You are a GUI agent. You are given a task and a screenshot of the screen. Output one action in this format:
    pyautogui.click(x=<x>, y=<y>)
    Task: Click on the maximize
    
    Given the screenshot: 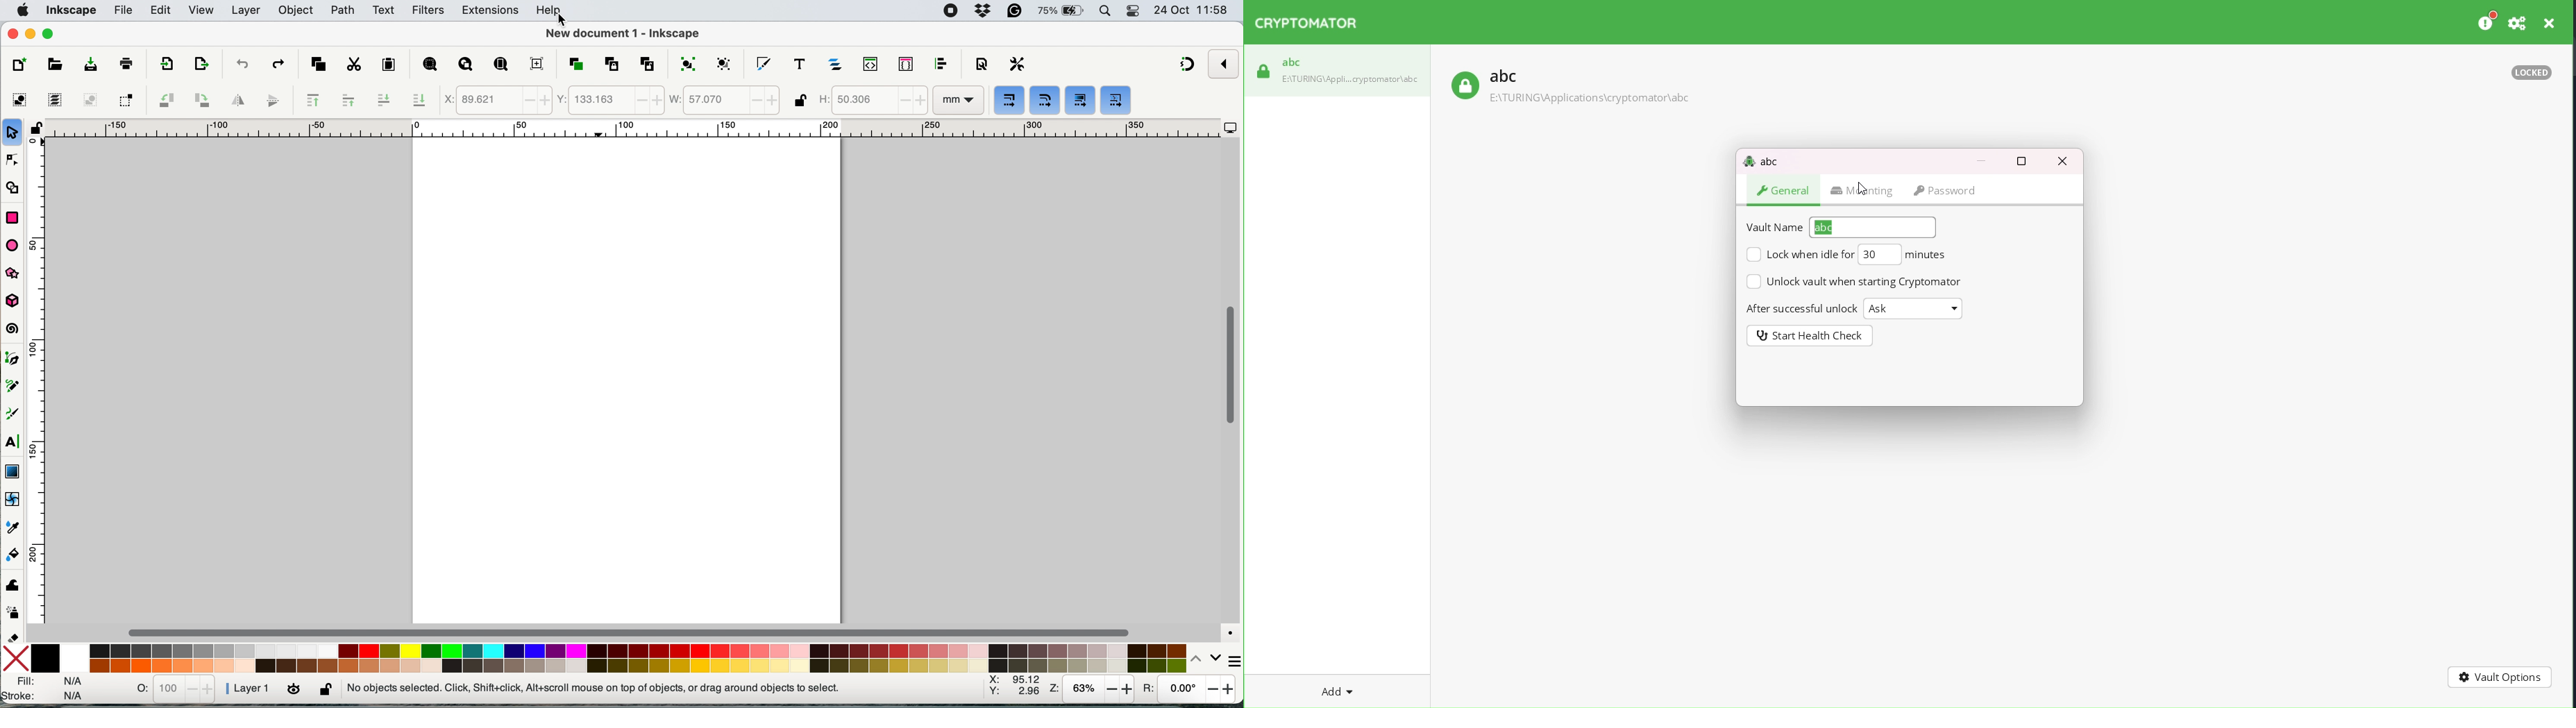 What is the action you would take?
    pyautogui.click(x=2021, y=160)
    